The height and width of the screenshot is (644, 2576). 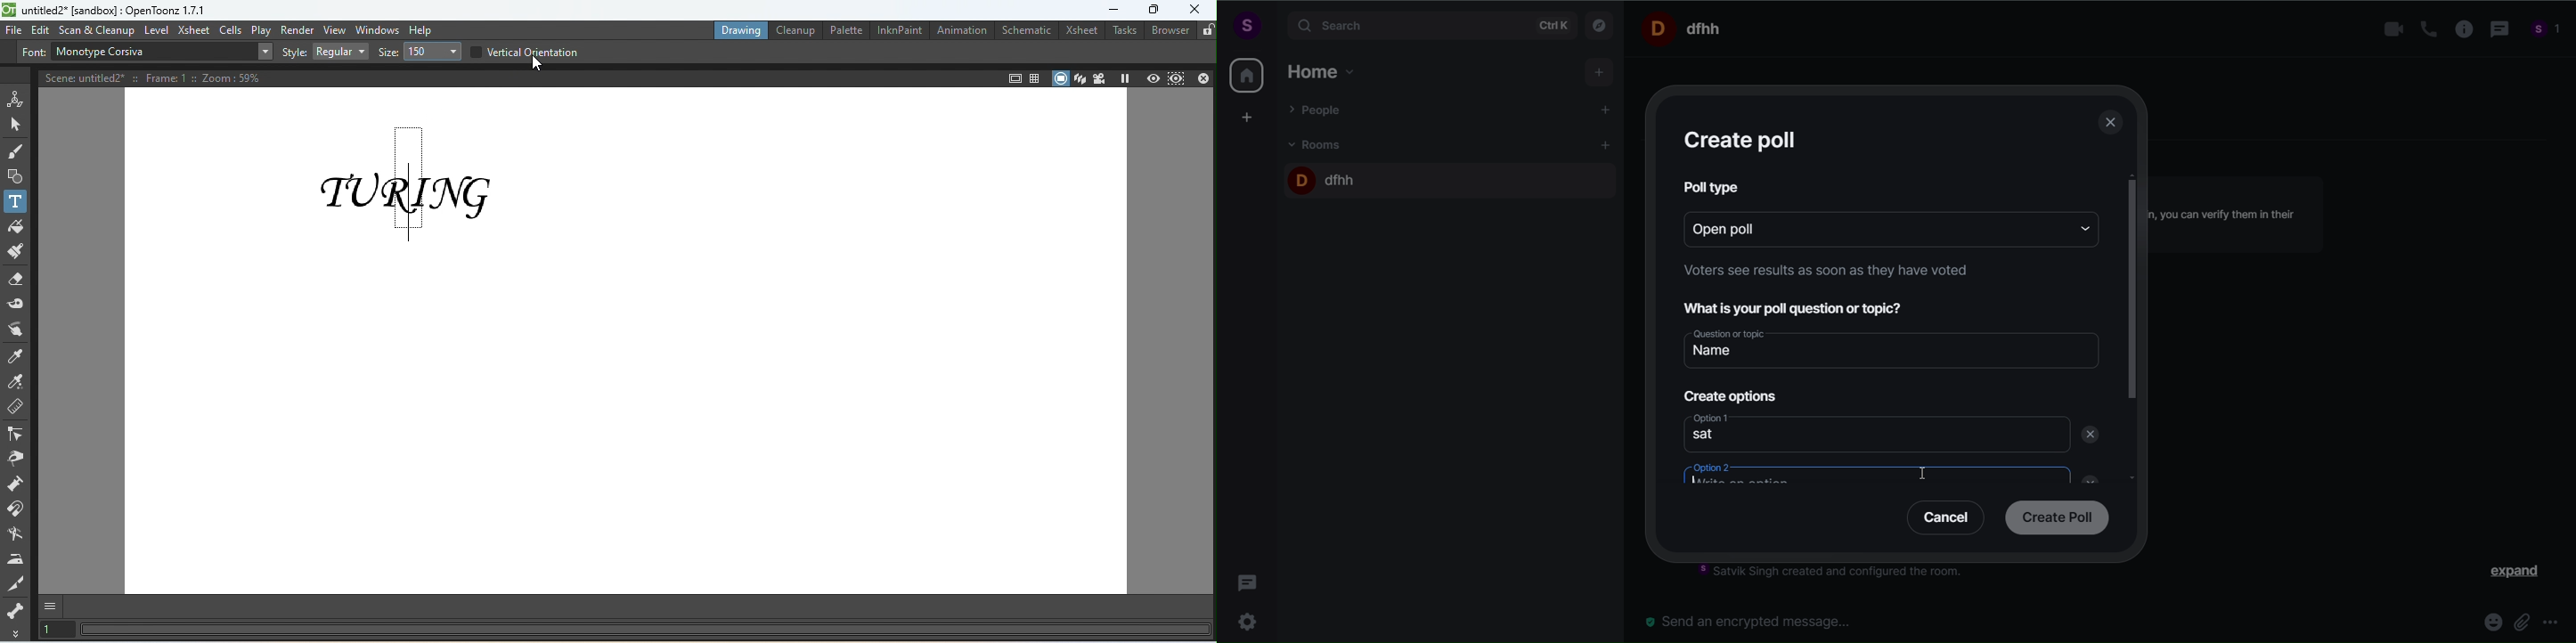 What do you see at coordinates (295, 52) in the screenshot?
I see `Style` at bounding box center [295, 52].